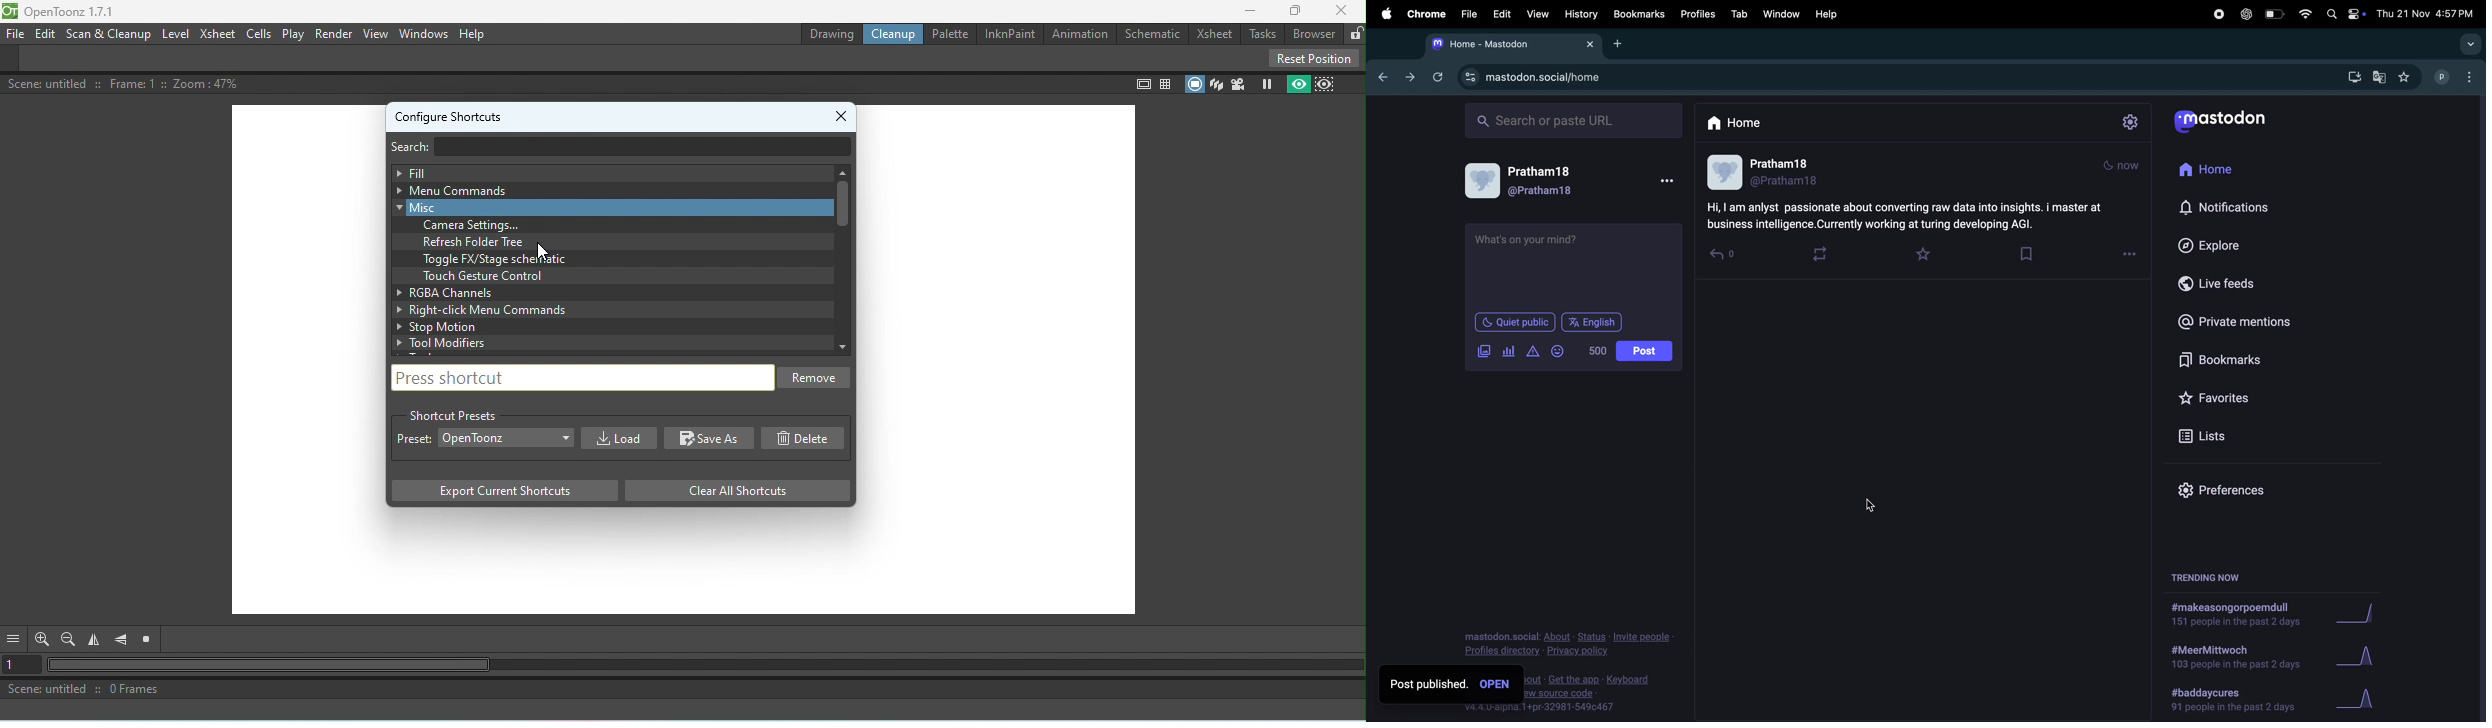 The image size is (2492, 728). Describe the element at coordinates (2133, 254) in the screenshot. I see `options` at that location.